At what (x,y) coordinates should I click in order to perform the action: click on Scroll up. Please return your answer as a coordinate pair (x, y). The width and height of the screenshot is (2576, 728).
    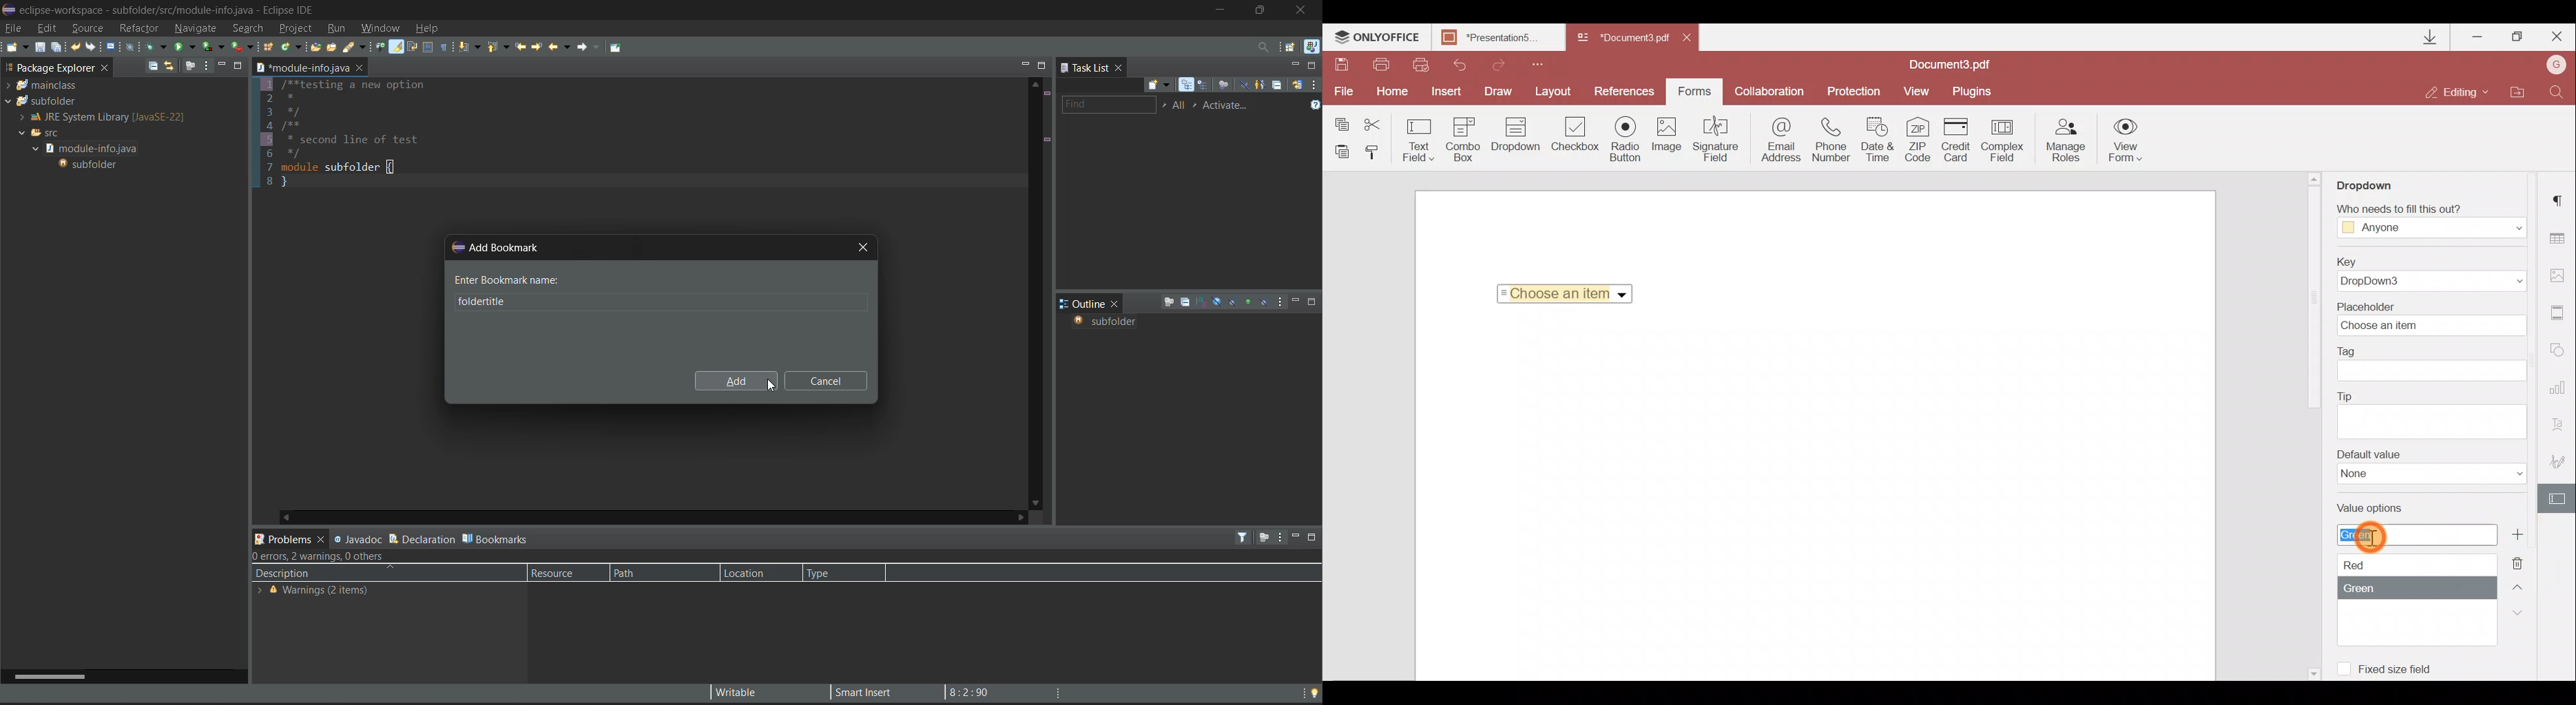
    Looking at the image, I should click on (2315, 178).